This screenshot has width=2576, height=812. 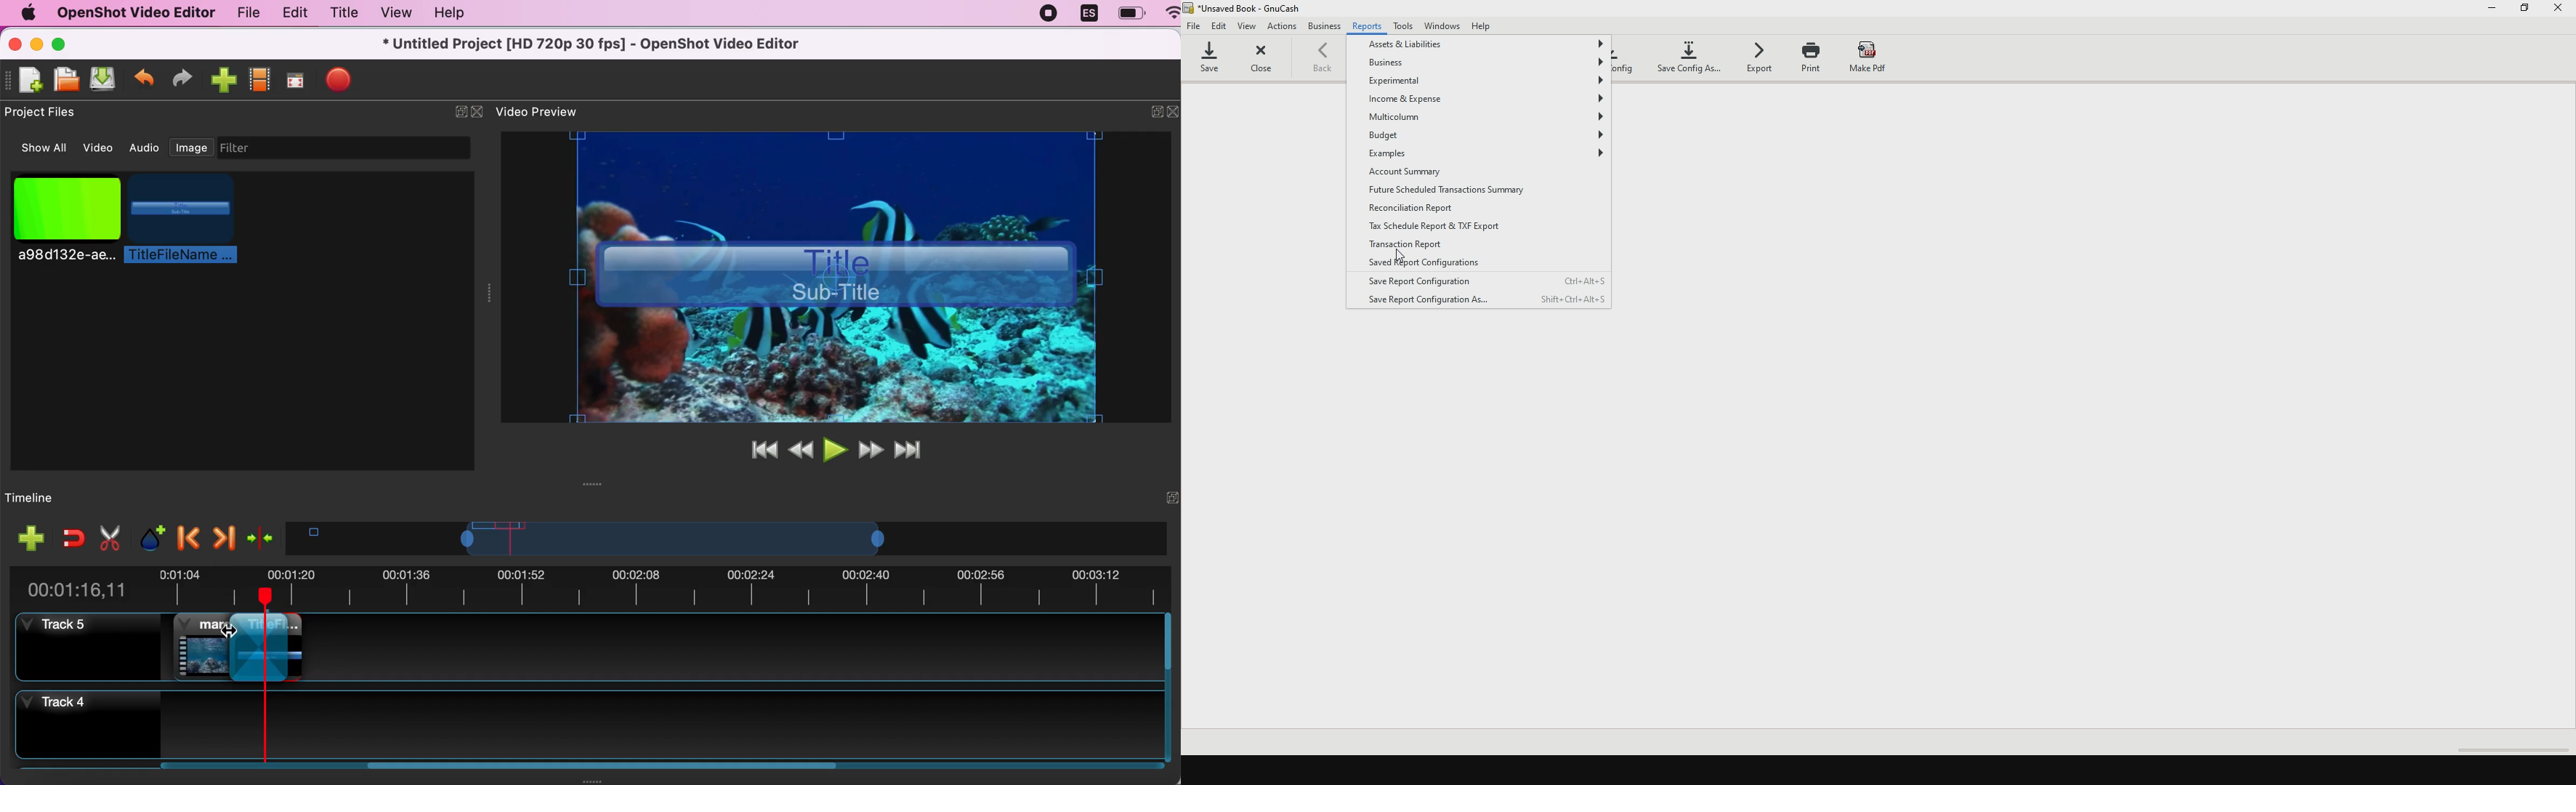 I want to click on track 4, so click(x=592, y=727).